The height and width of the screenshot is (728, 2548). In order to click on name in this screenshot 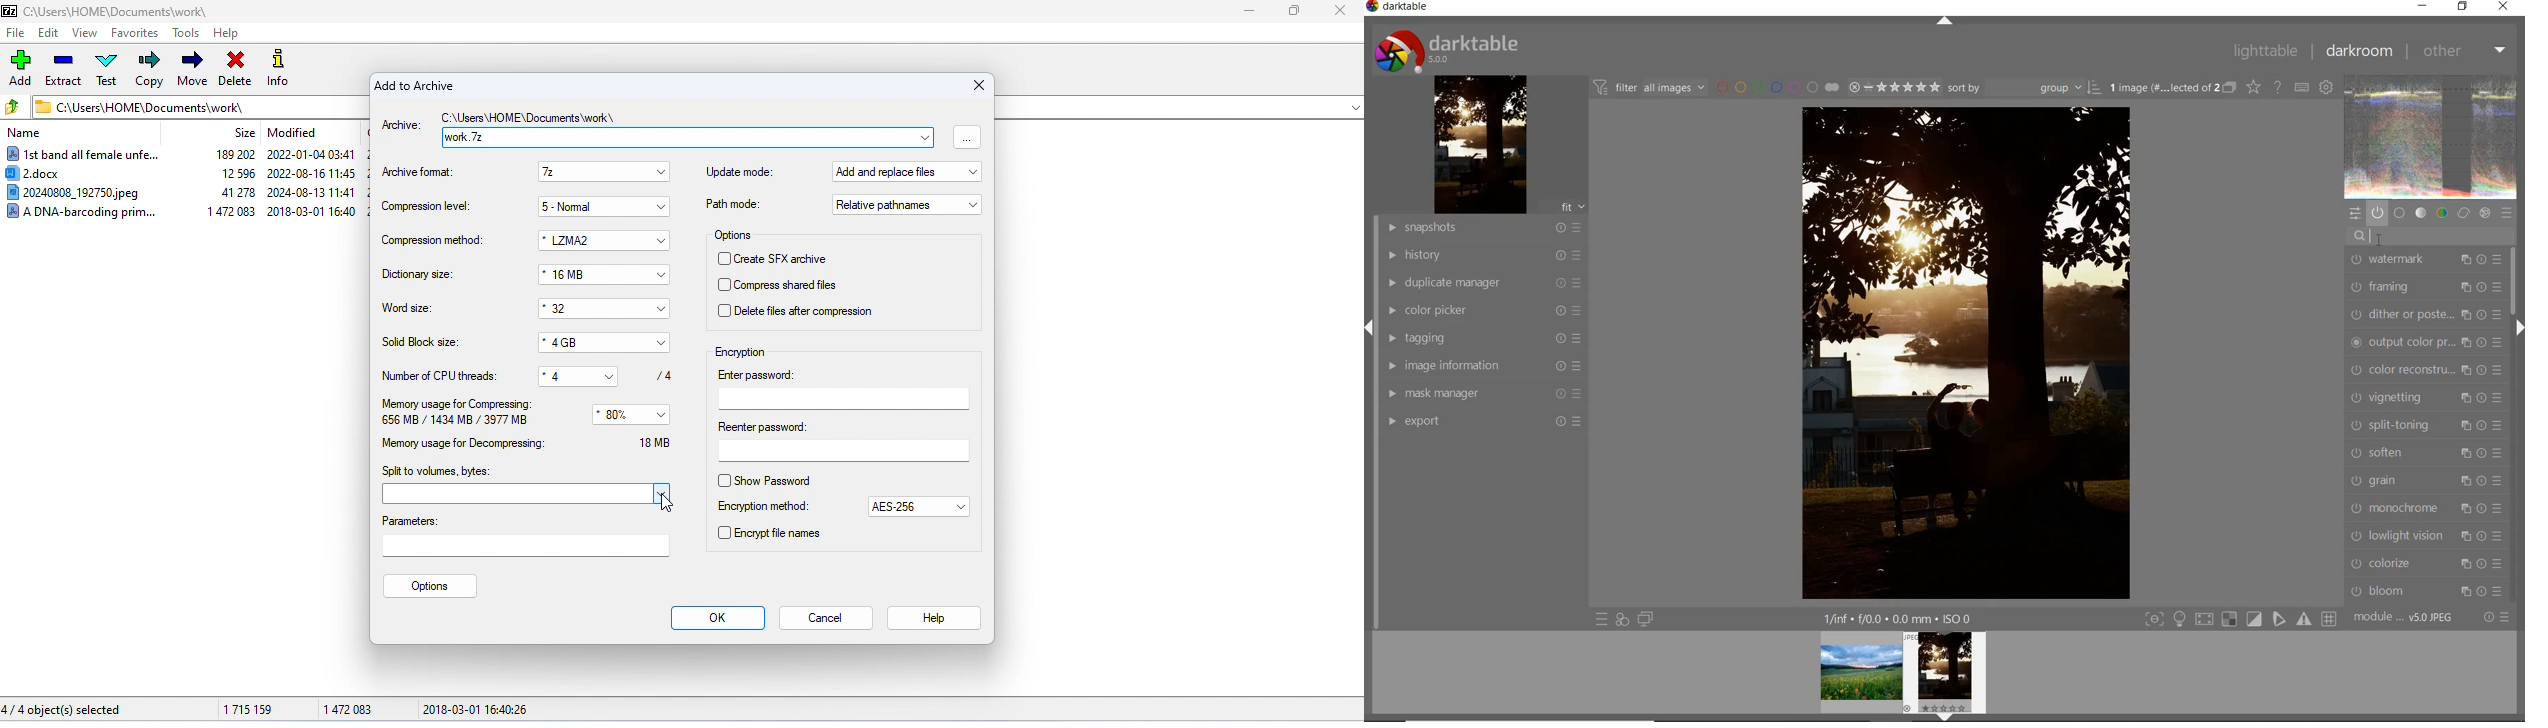, I will do `click(26, 134)`.